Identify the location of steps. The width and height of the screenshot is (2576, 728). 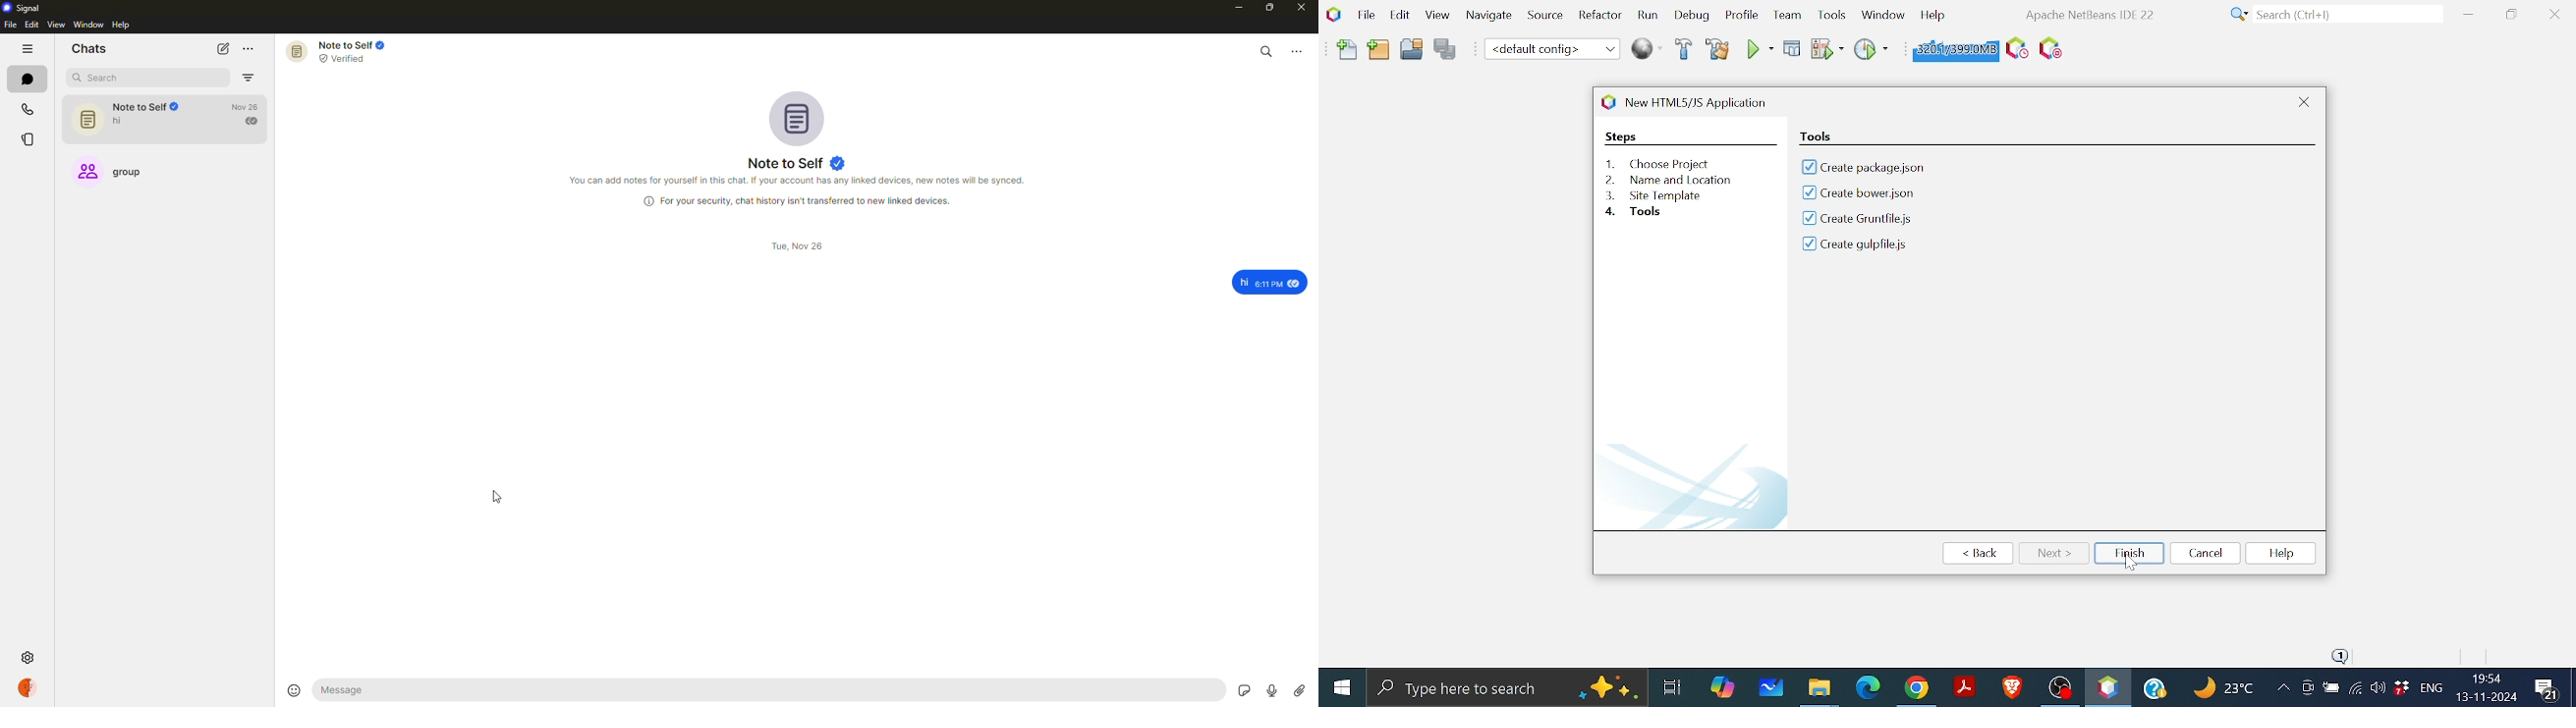
(1621, 136).